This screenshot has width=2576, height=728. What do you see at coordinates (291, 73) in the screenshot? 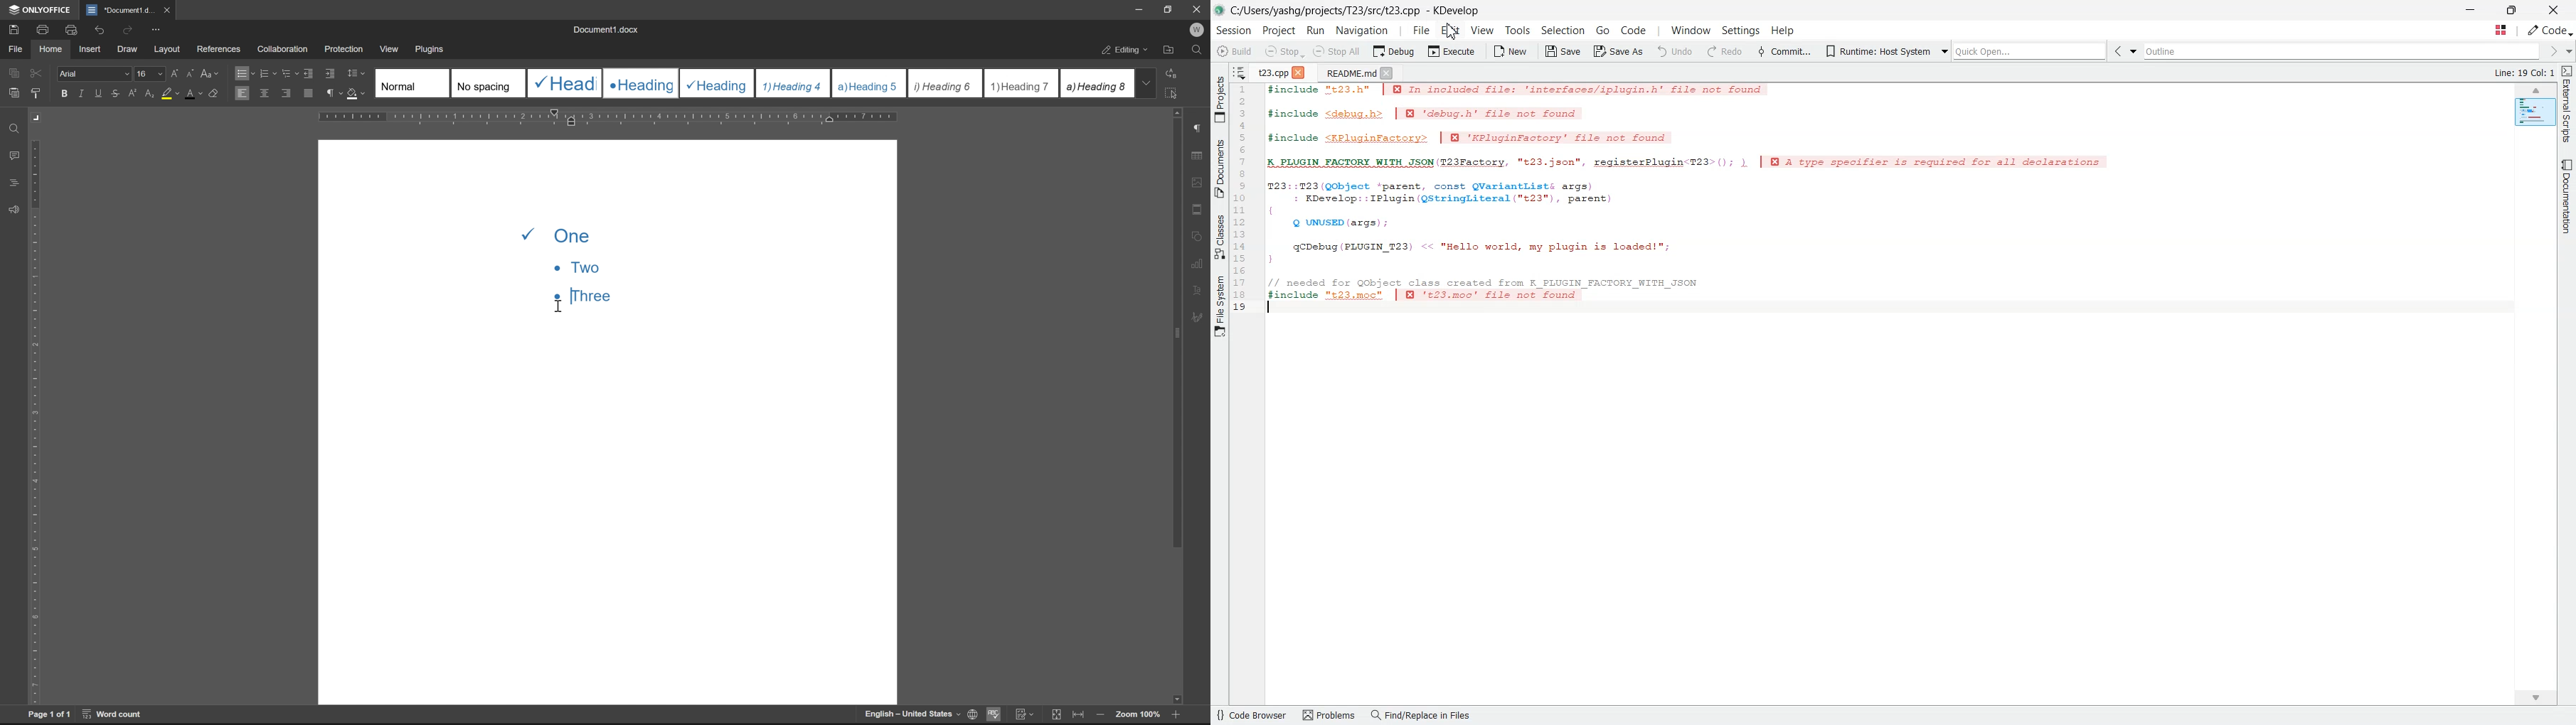
I see `multilevel list` at bounding box center [291, 73].